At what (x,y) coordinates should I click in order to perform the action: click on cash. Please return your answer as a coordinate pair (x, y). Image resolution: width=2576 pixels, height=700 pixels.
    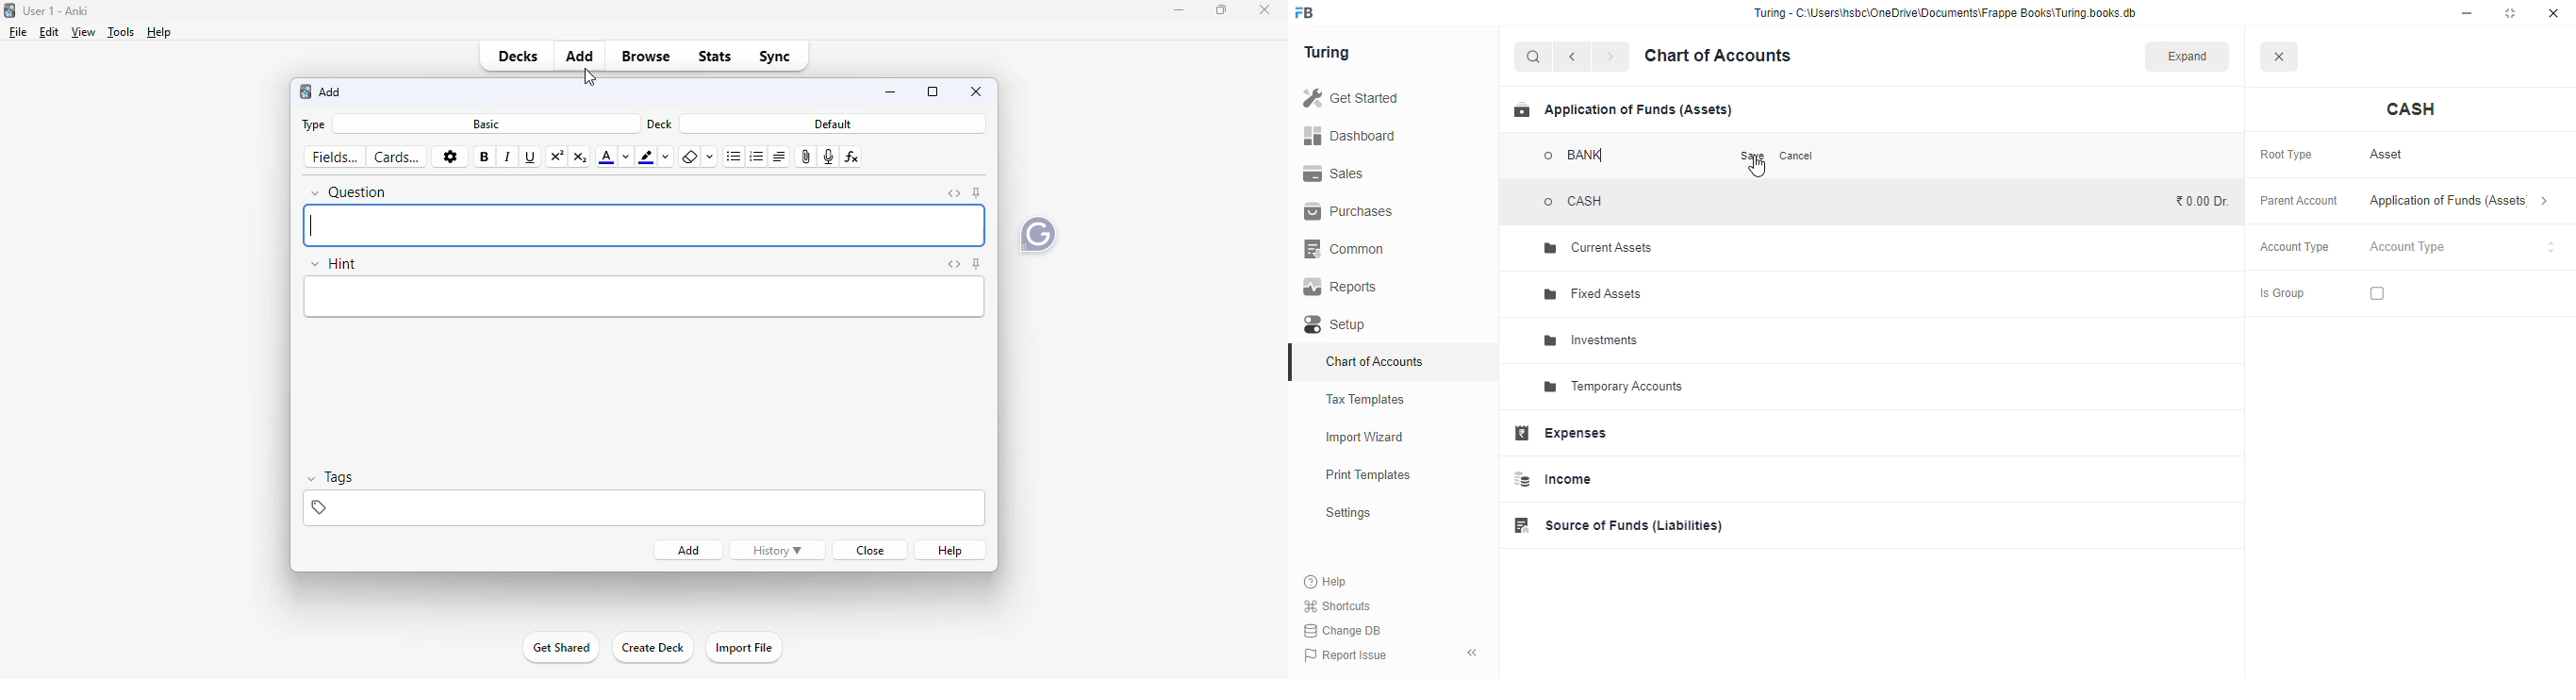
    Looking at the image, I should click on (2412, 109).